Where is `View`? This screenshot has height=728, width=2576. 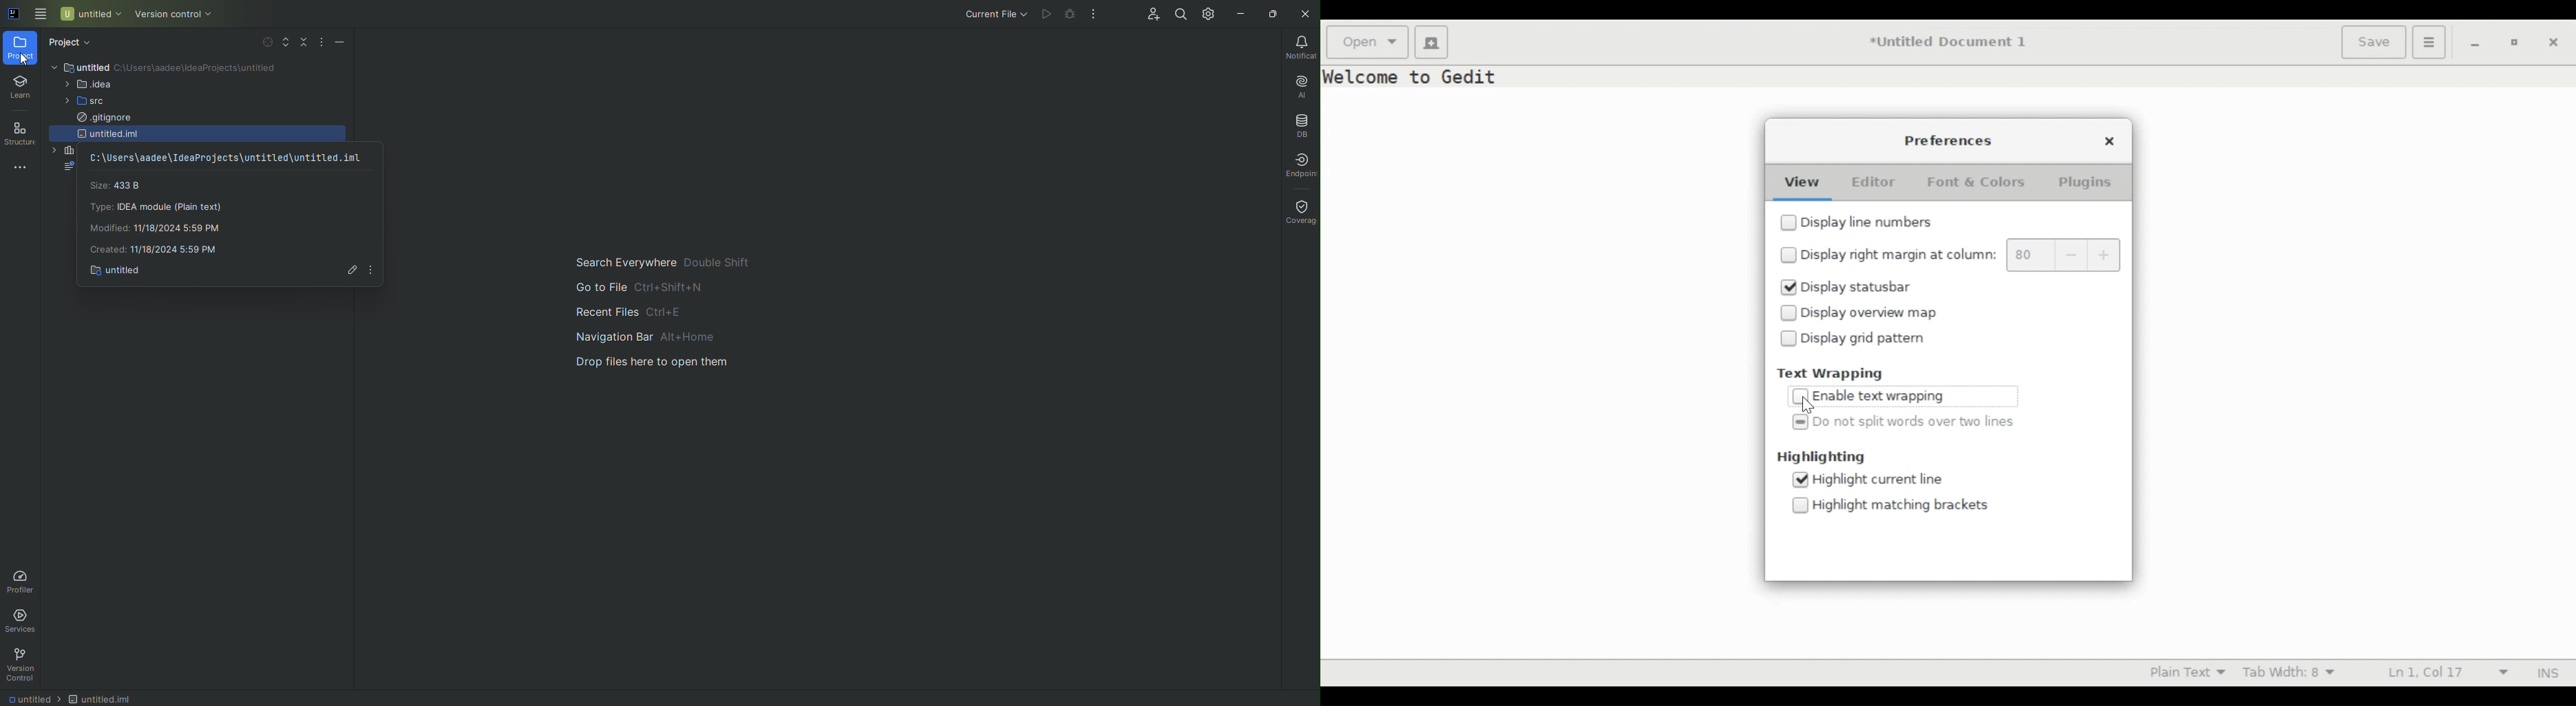 View is located at coordinates (1801, 182).